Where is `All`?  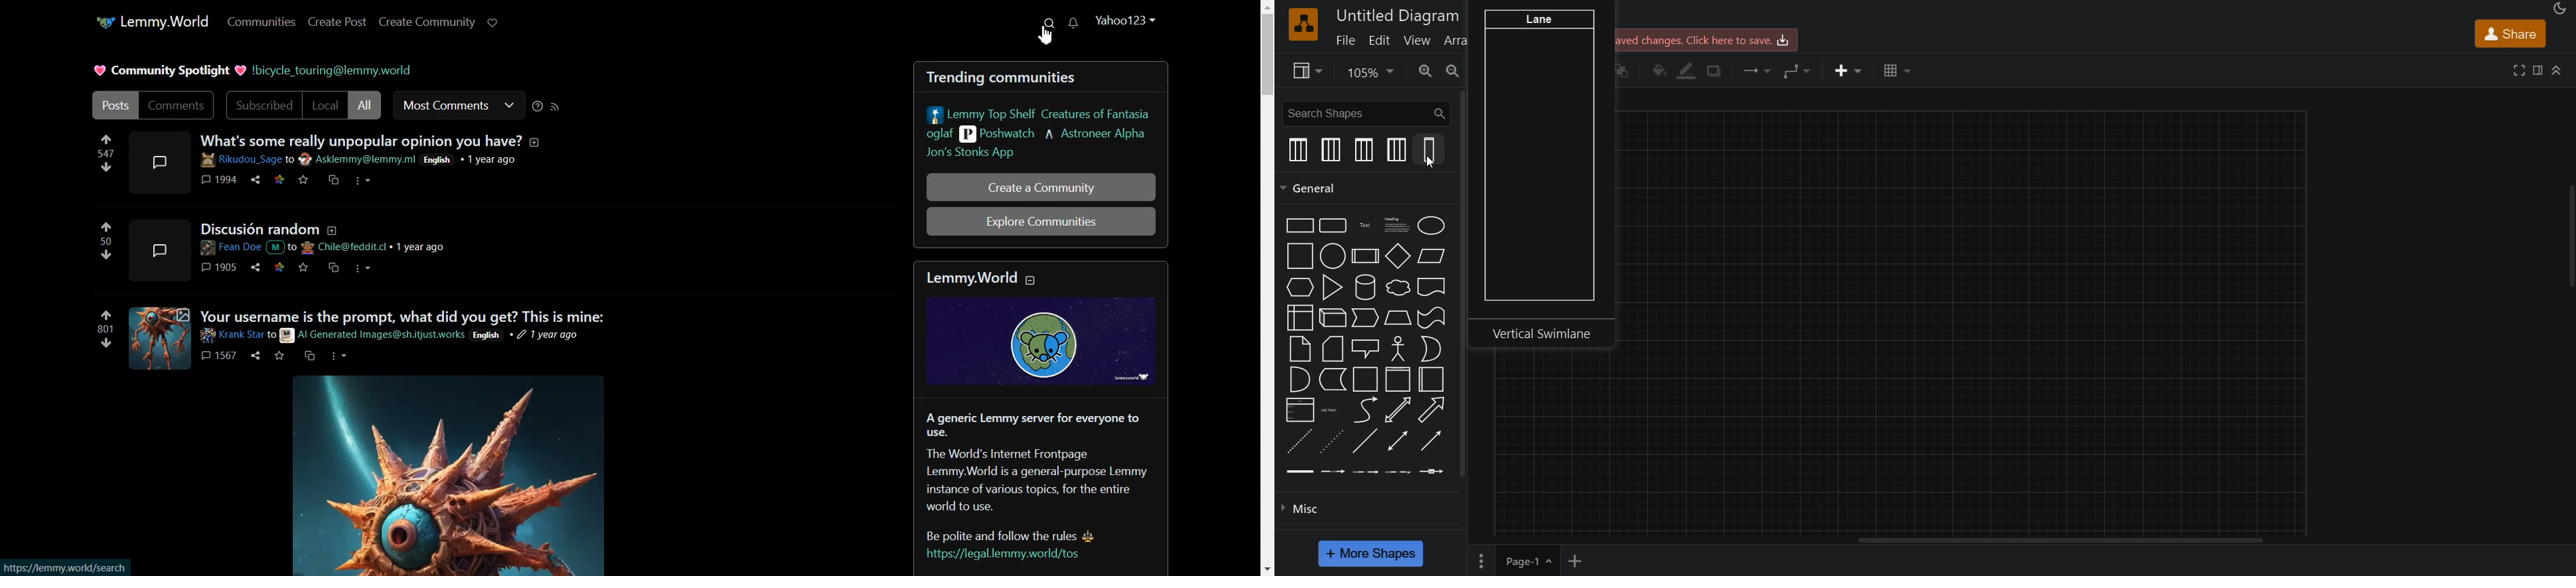
All is located at coordinates (368, 105).